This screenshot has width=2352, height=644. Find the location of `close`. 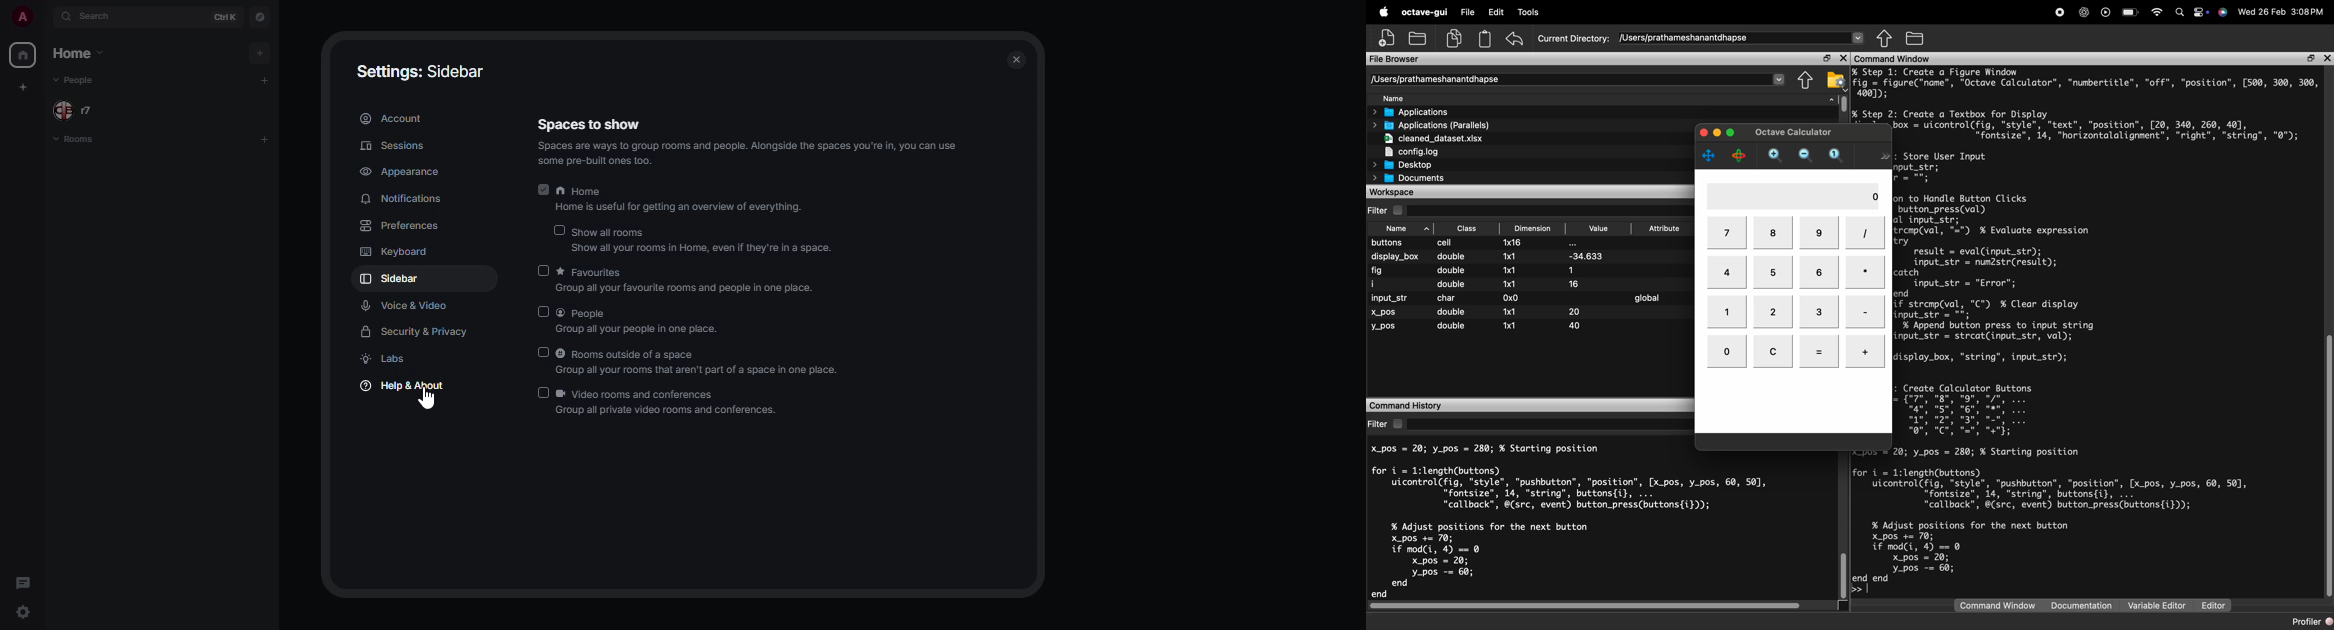

close is located at coordinates (1843, 59).